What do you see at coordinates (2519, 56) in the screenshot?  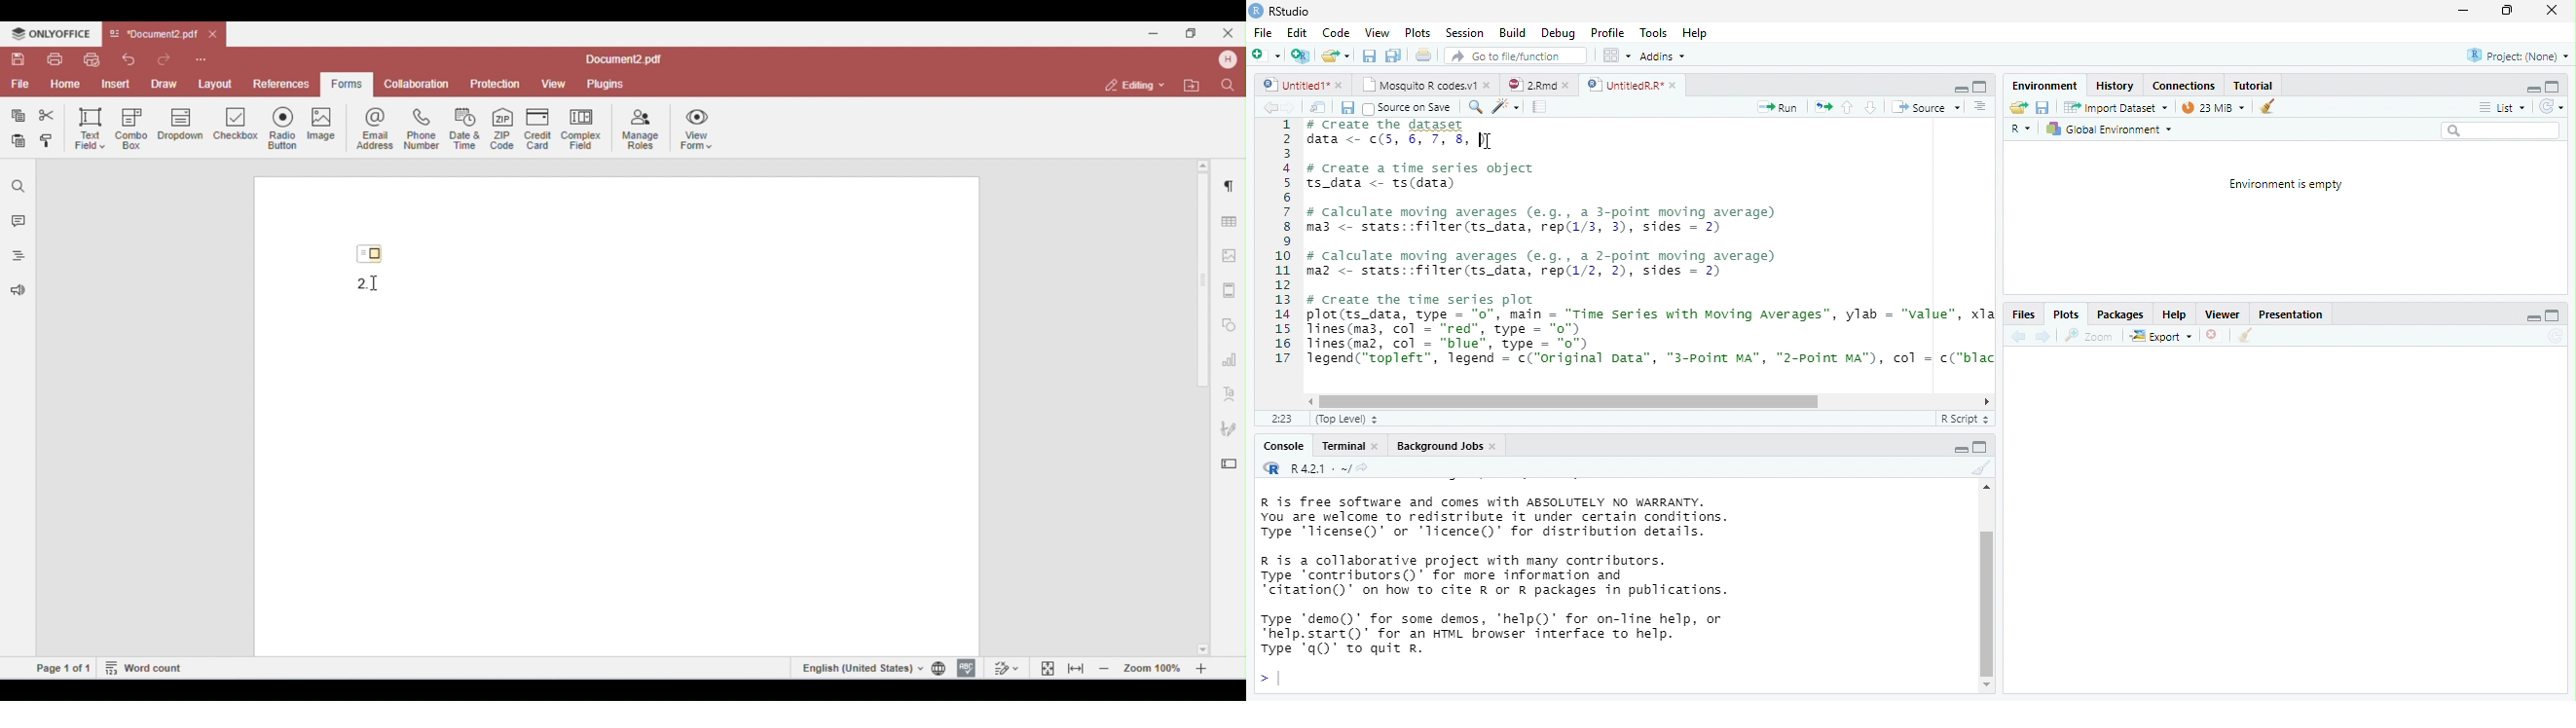 I see `Project: (None)` at bounding box center [2519, 56].